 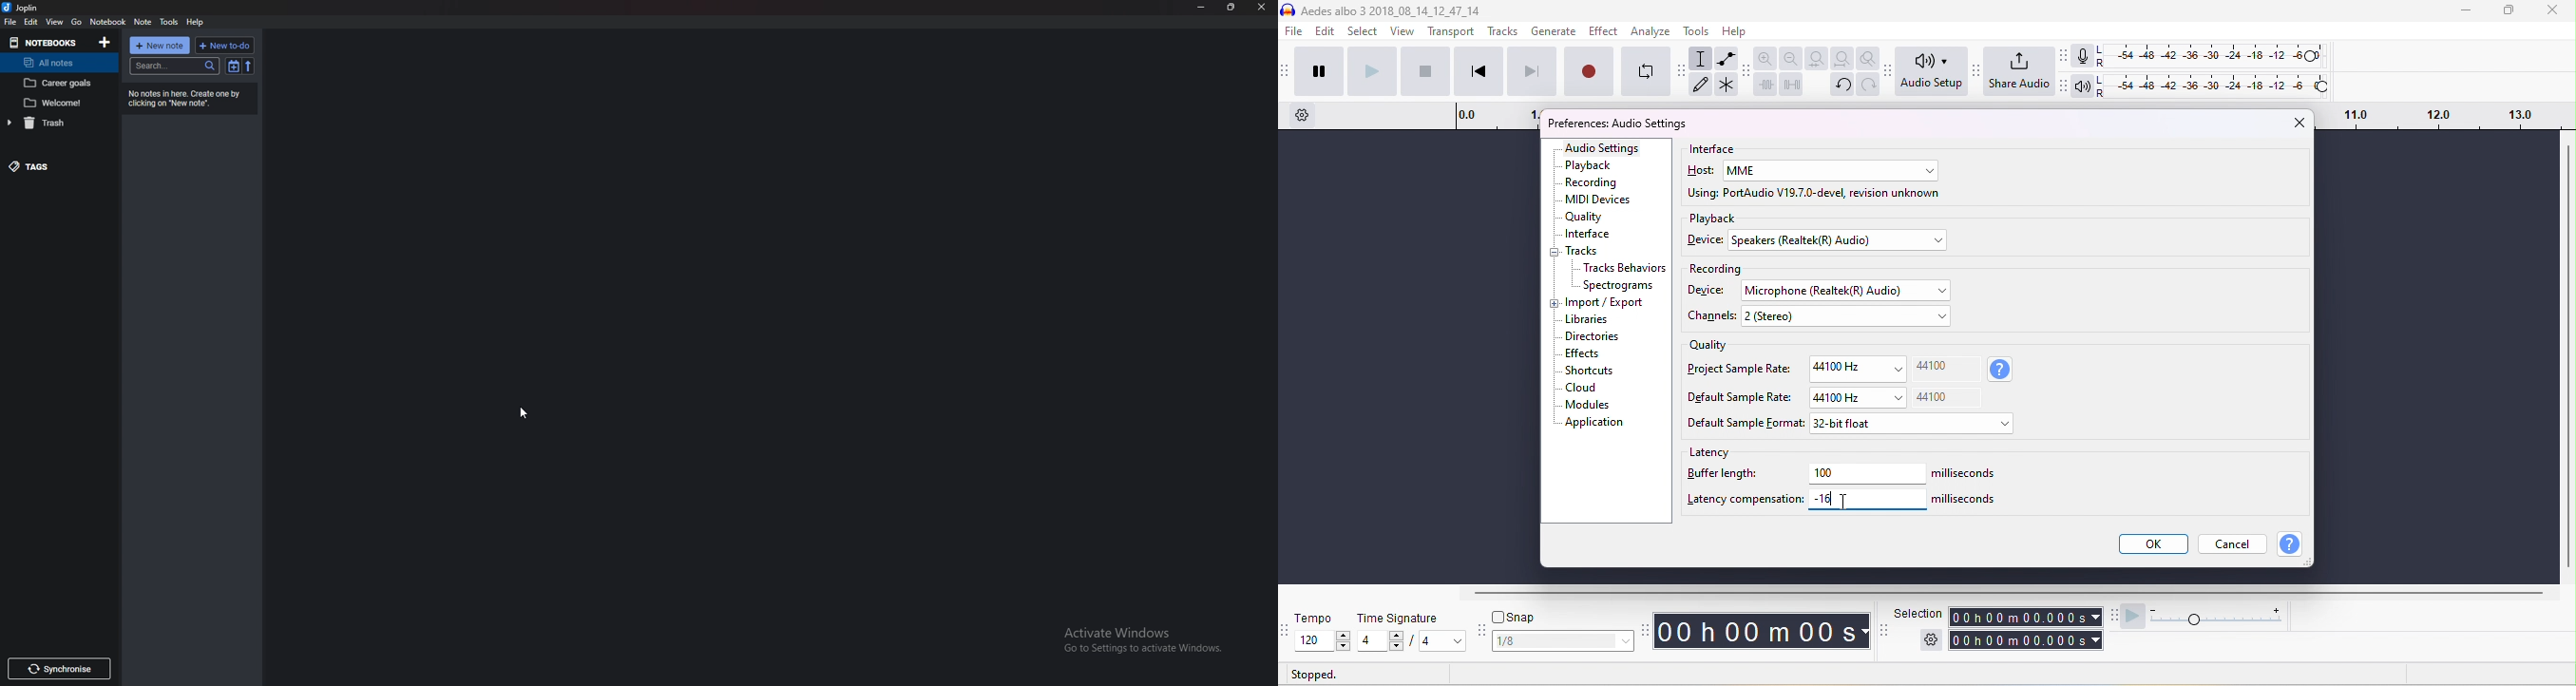 What do you see at coordinates (32, 22) in the screenshot?
I see `edit` at bounding box center [32, 22].